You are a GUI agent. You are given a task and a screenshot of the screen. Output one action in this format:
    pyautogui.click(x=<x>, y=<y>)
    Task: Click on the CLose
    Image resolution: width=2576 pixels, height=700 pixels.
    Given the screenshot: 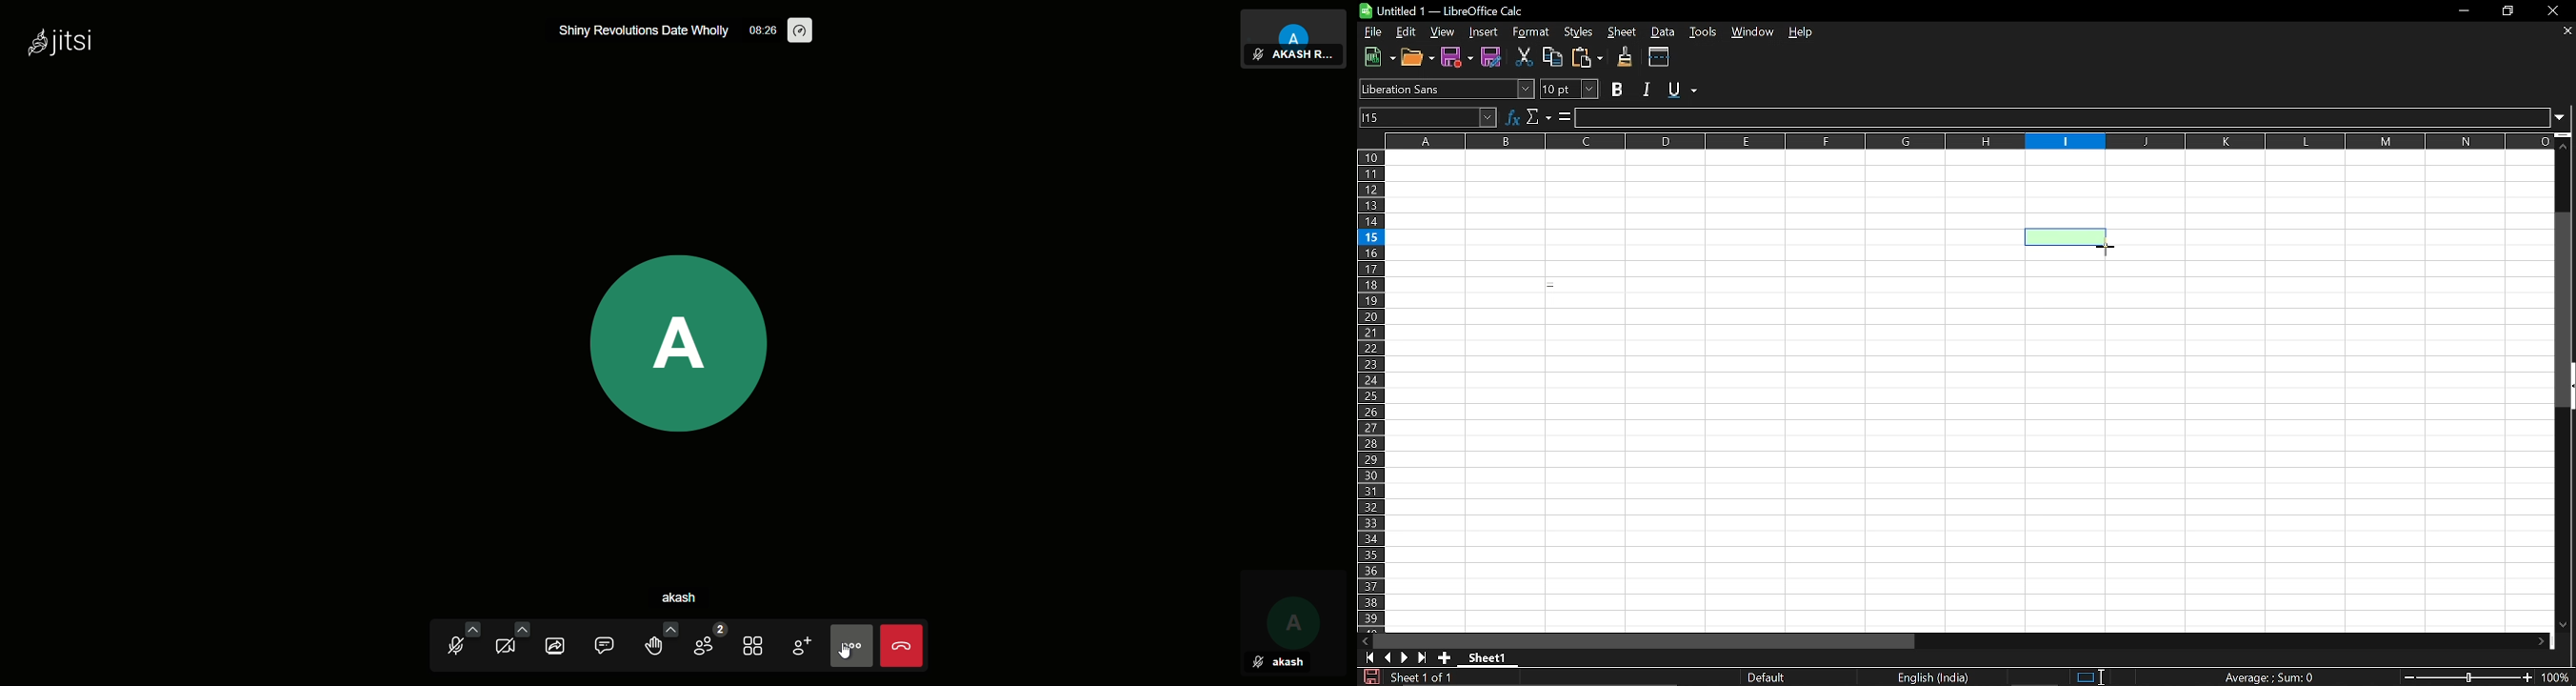 What is the action you would take?
    pyautogui.click(x=2552, y=10)
    